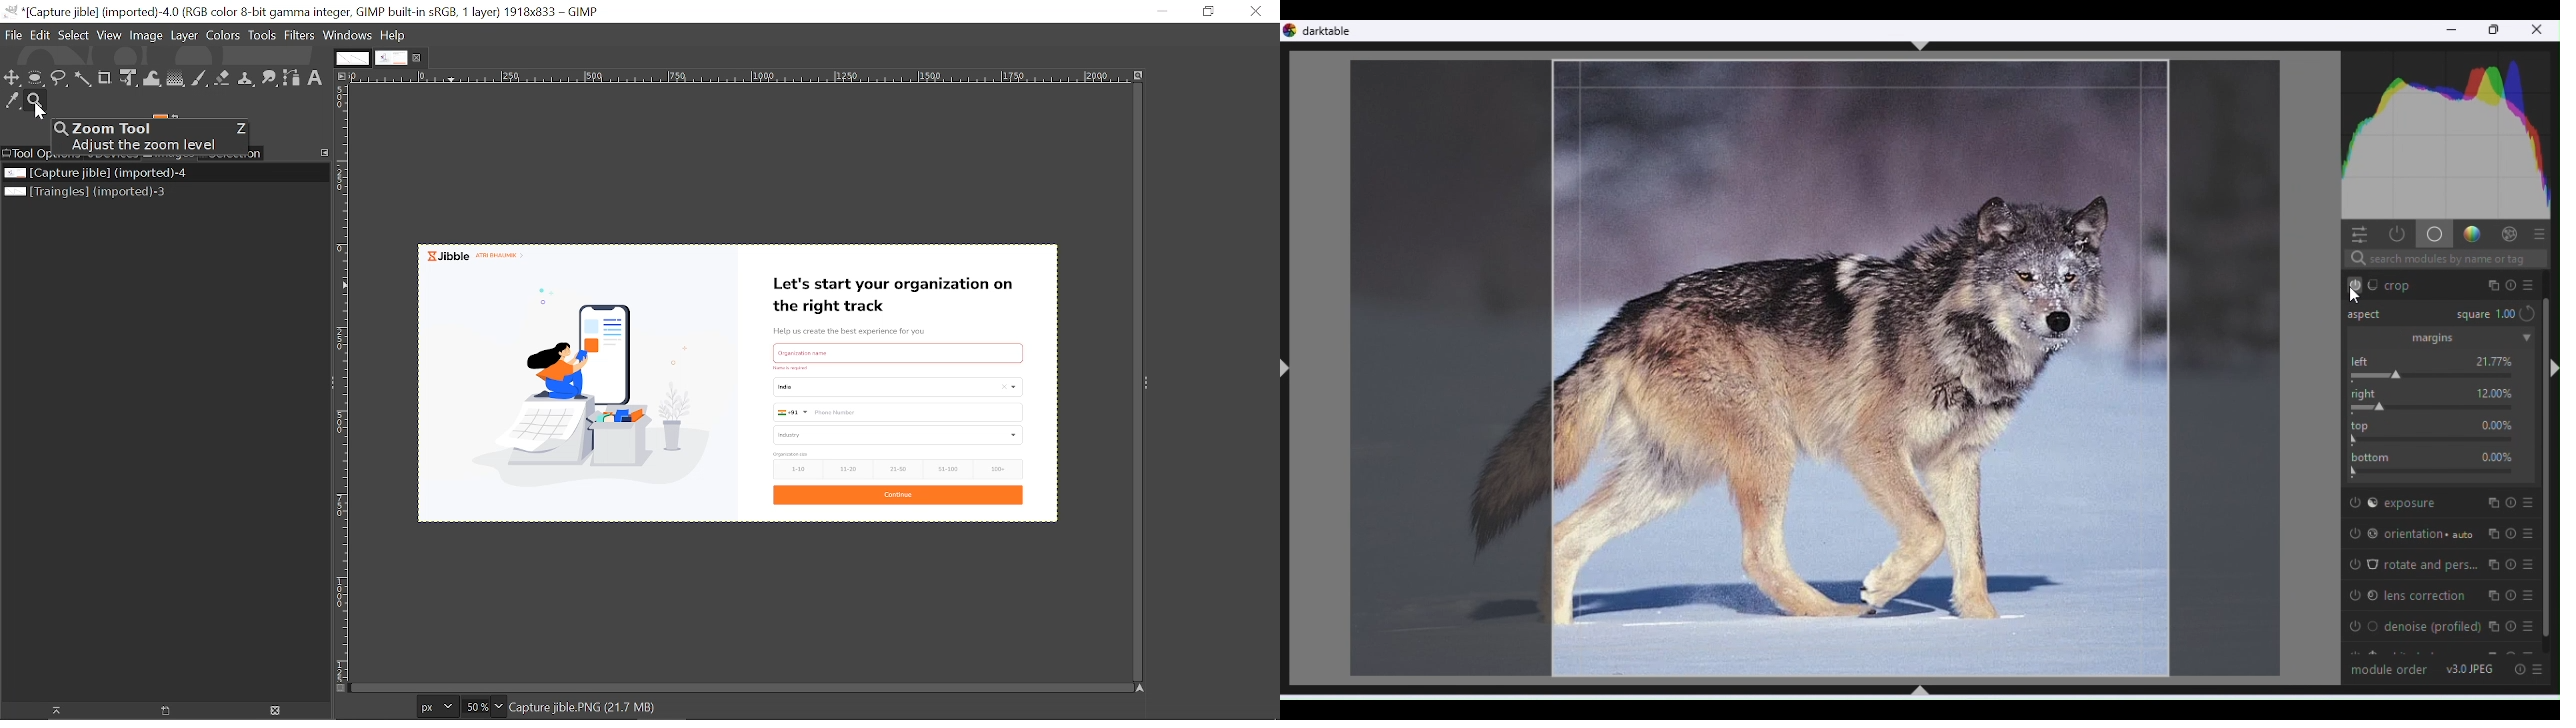 This screenshot has height=728, width=2576. Describe the element at coordinates (2389, 668) in the screenshot. I see `Module order` at that location.